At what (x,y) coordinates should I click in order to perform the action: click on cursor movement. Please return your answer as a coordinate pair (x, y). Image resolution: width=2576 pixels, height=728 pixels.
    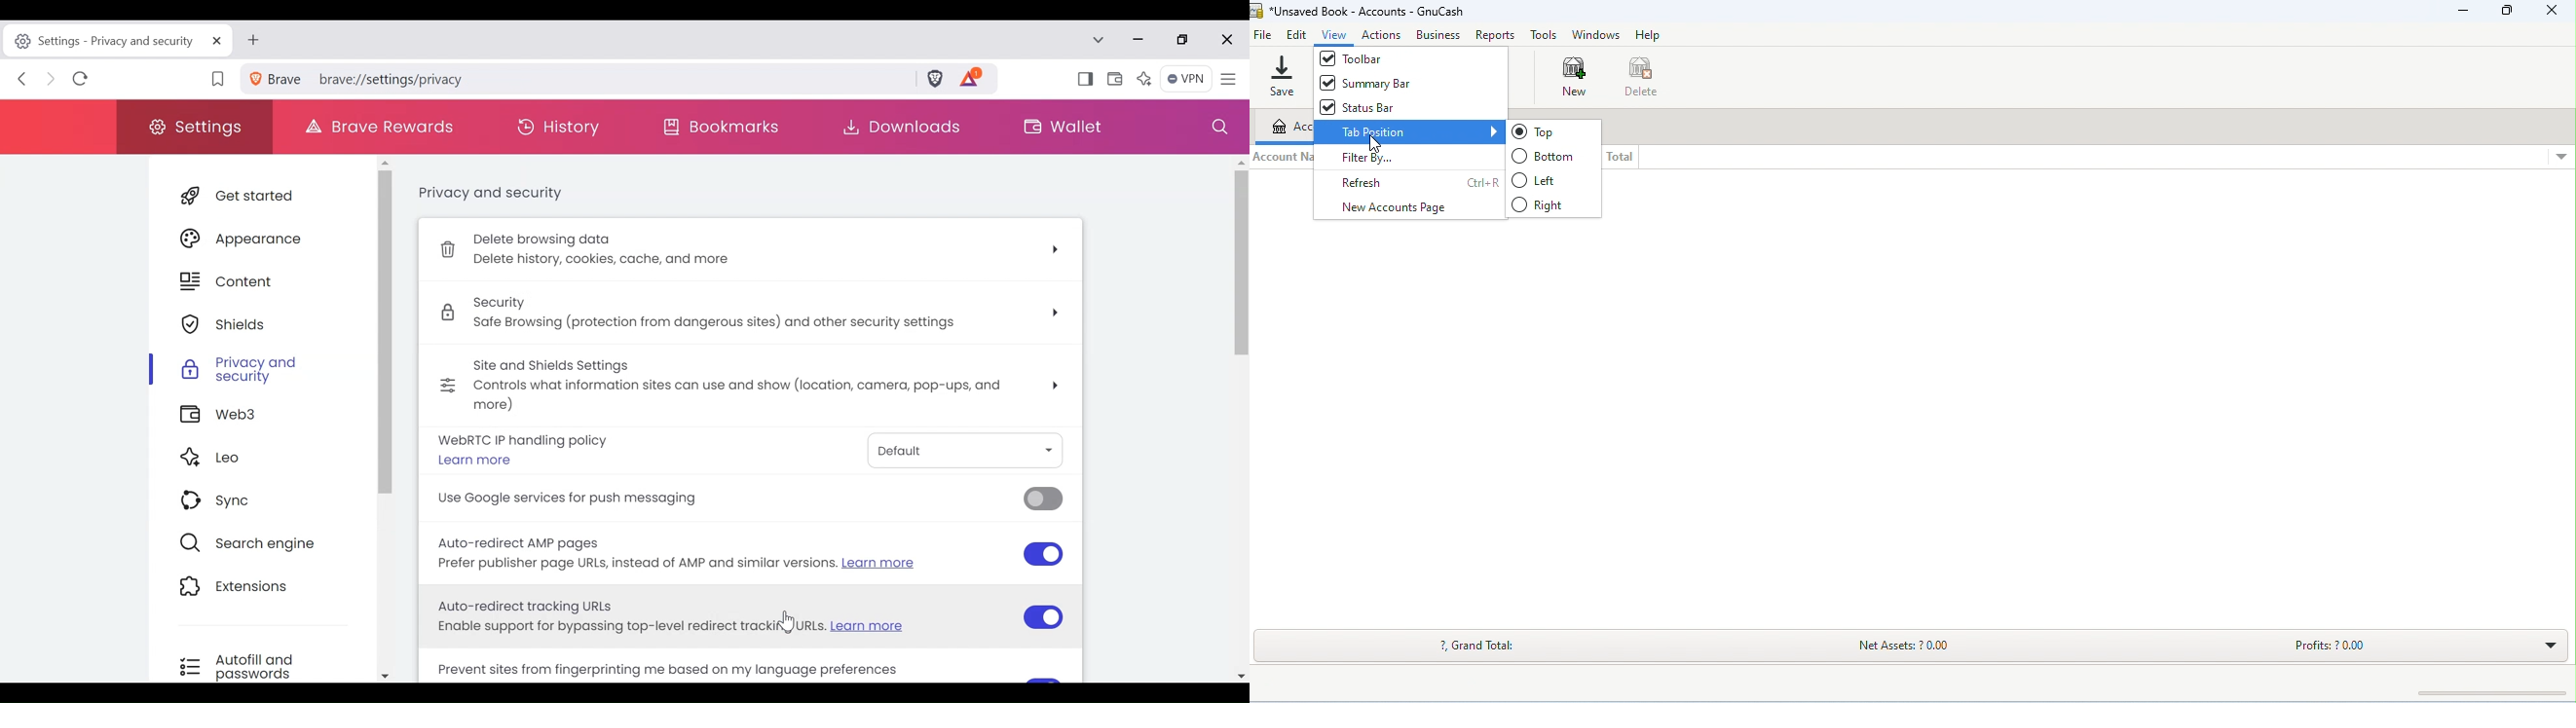
    Looking at the image, I should click on (1376, 146).